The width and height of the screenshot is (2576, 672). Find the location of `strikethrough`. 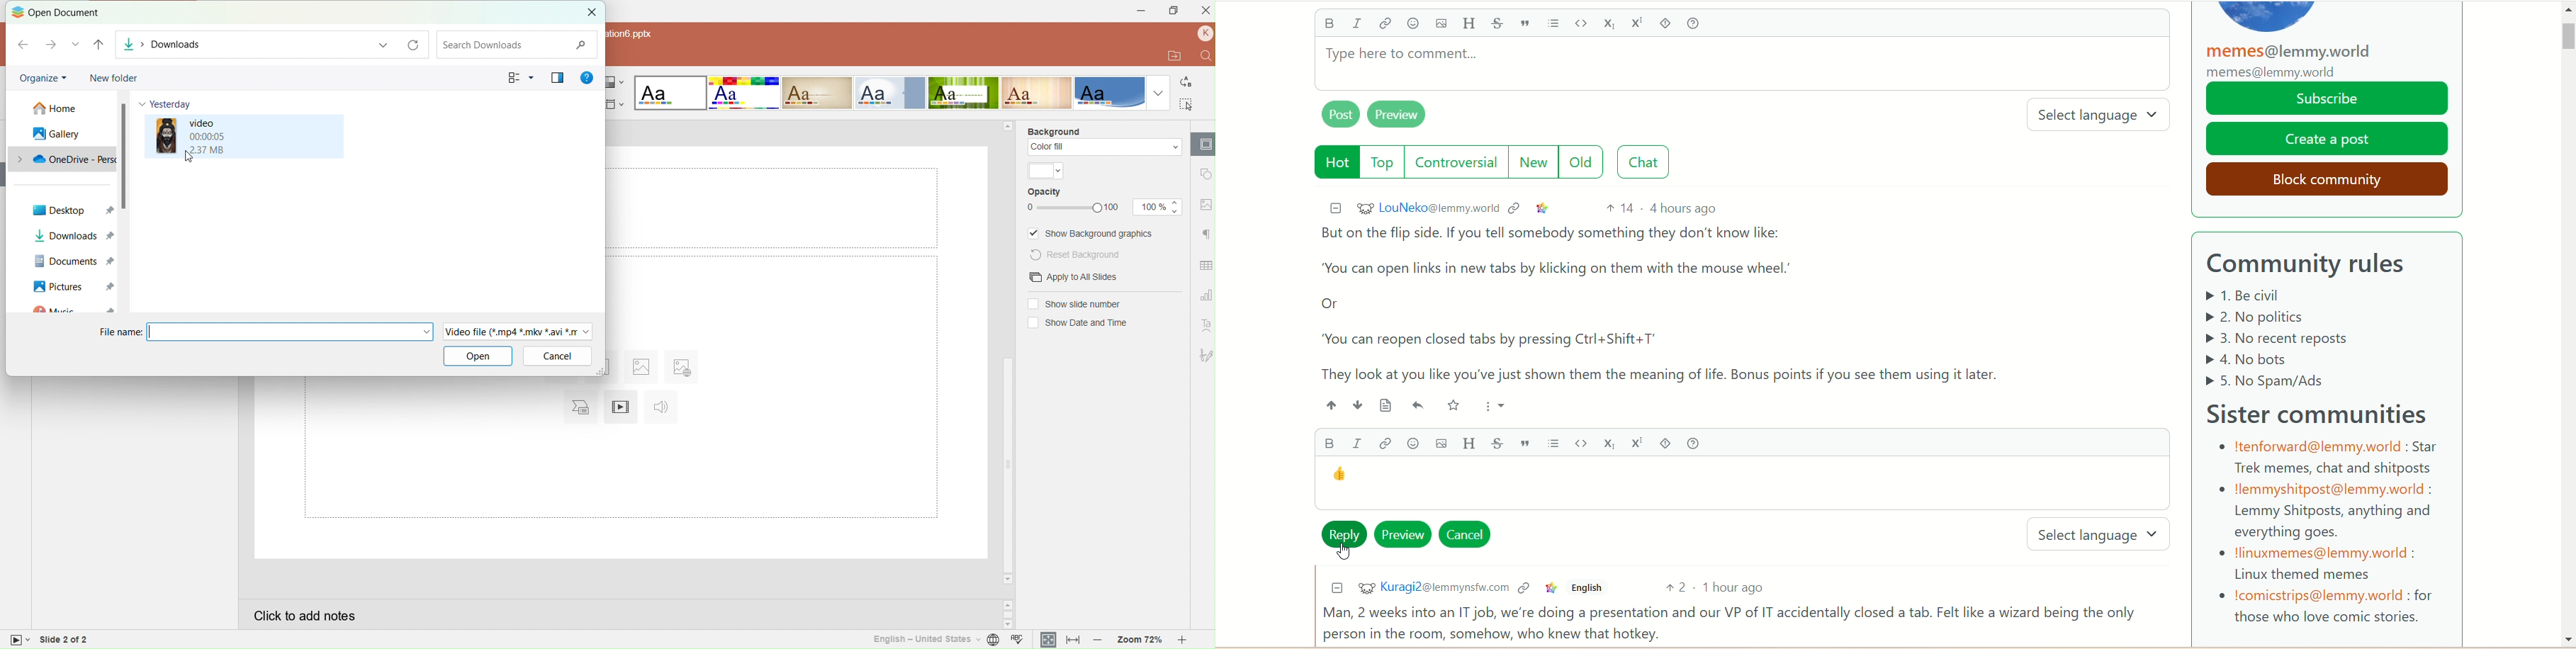

strikethrough is located at coordinates (1501, 442).